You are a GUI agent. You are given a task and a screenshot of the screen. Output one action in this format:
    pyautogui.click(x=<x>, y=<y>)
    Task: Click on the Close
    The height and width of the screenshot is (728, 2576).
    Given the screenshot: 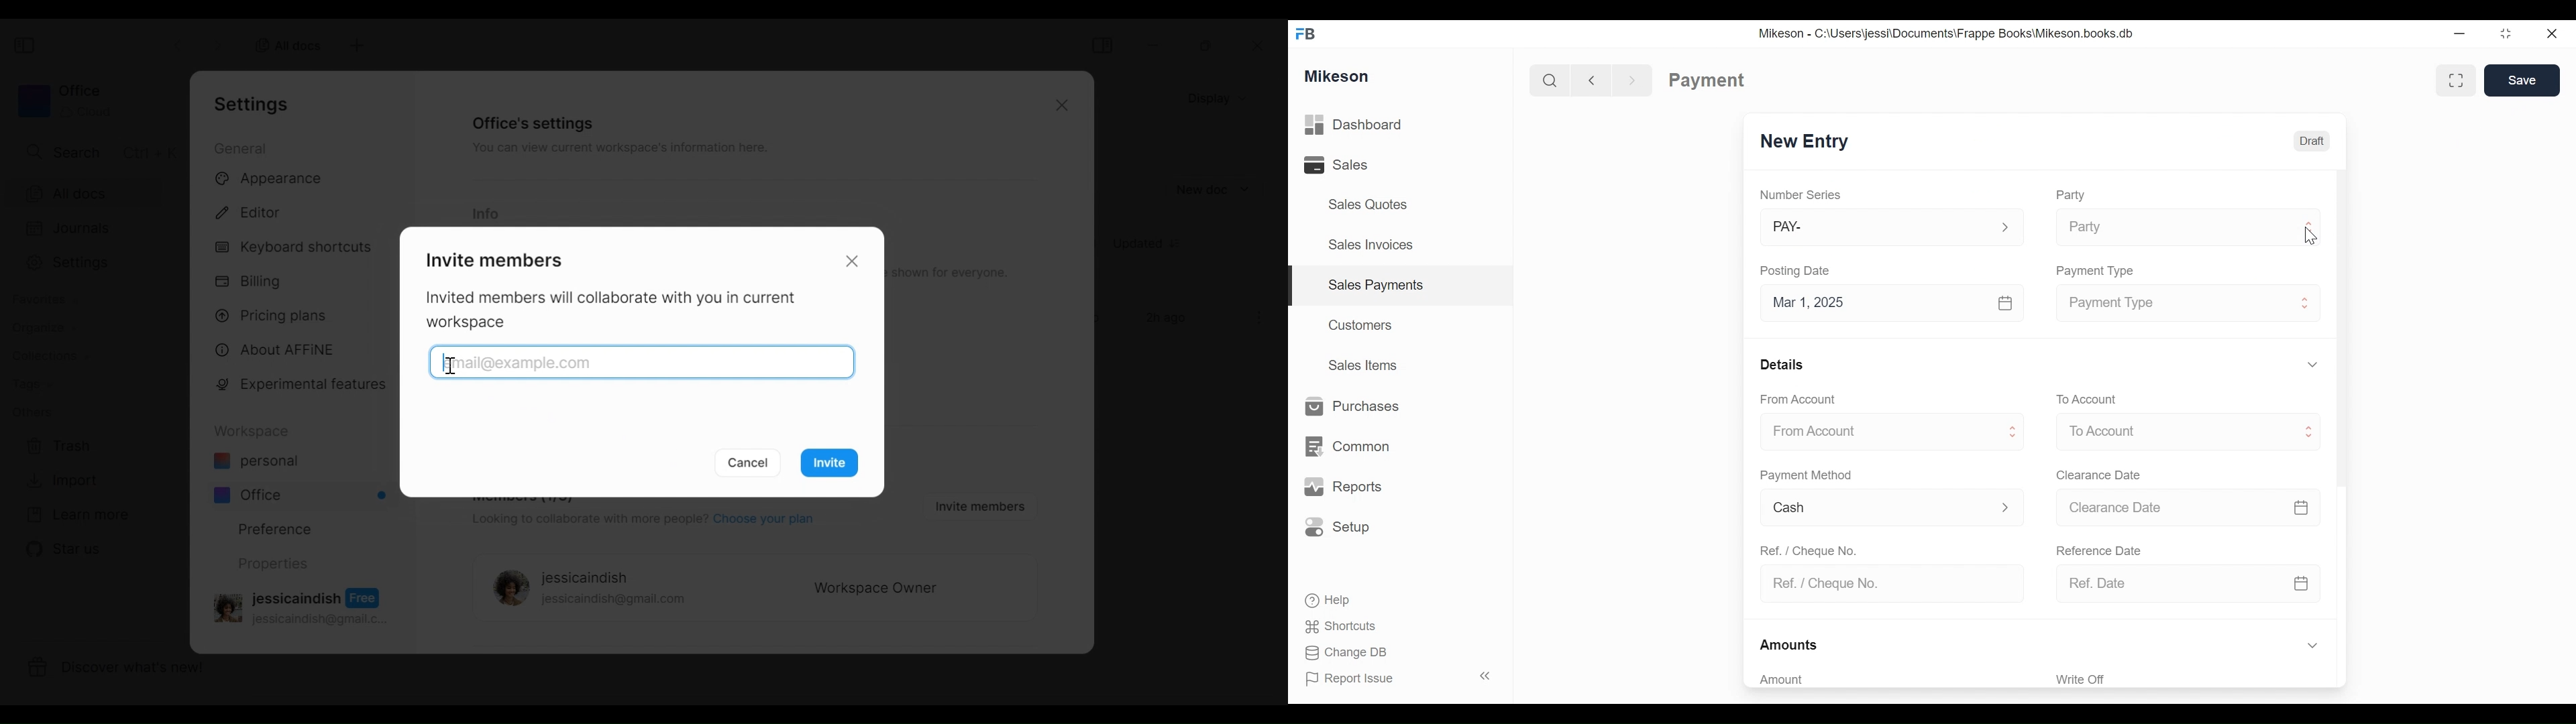 What is the action you would take?
    pyautogui.click(x=2550, y=32)
    